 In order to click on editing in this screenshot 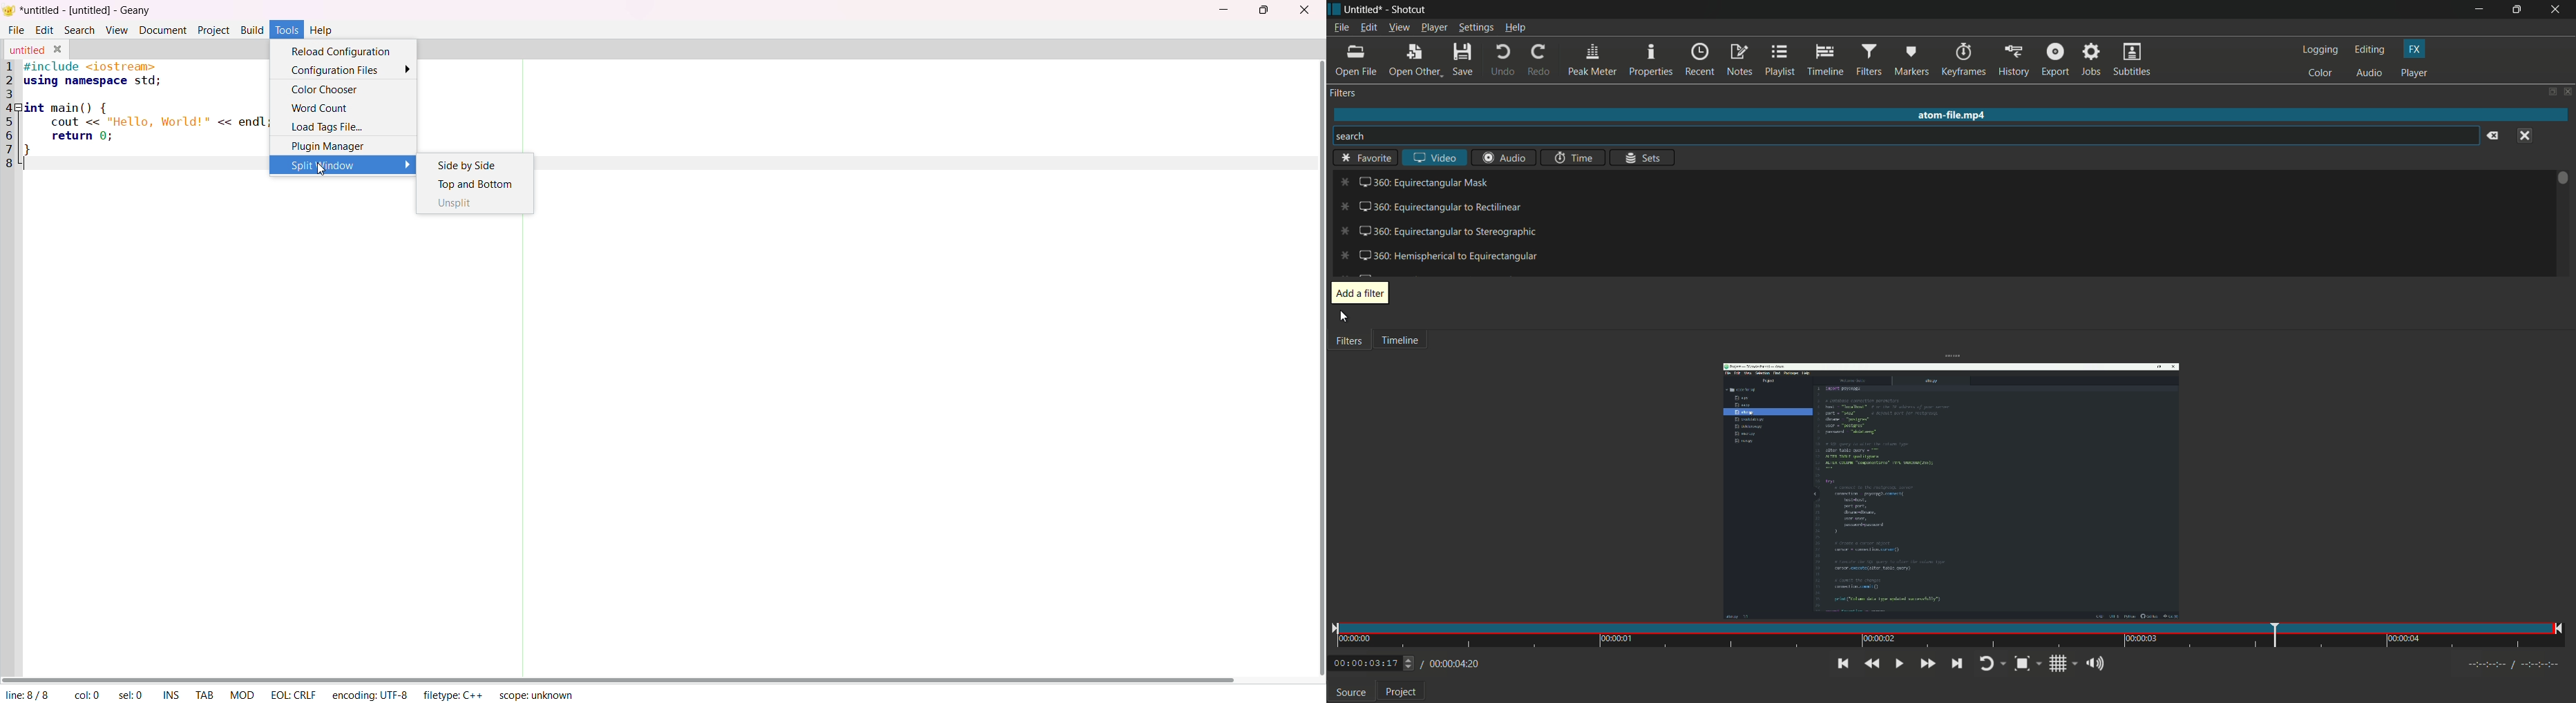, I will do `click(2371, 50)`.